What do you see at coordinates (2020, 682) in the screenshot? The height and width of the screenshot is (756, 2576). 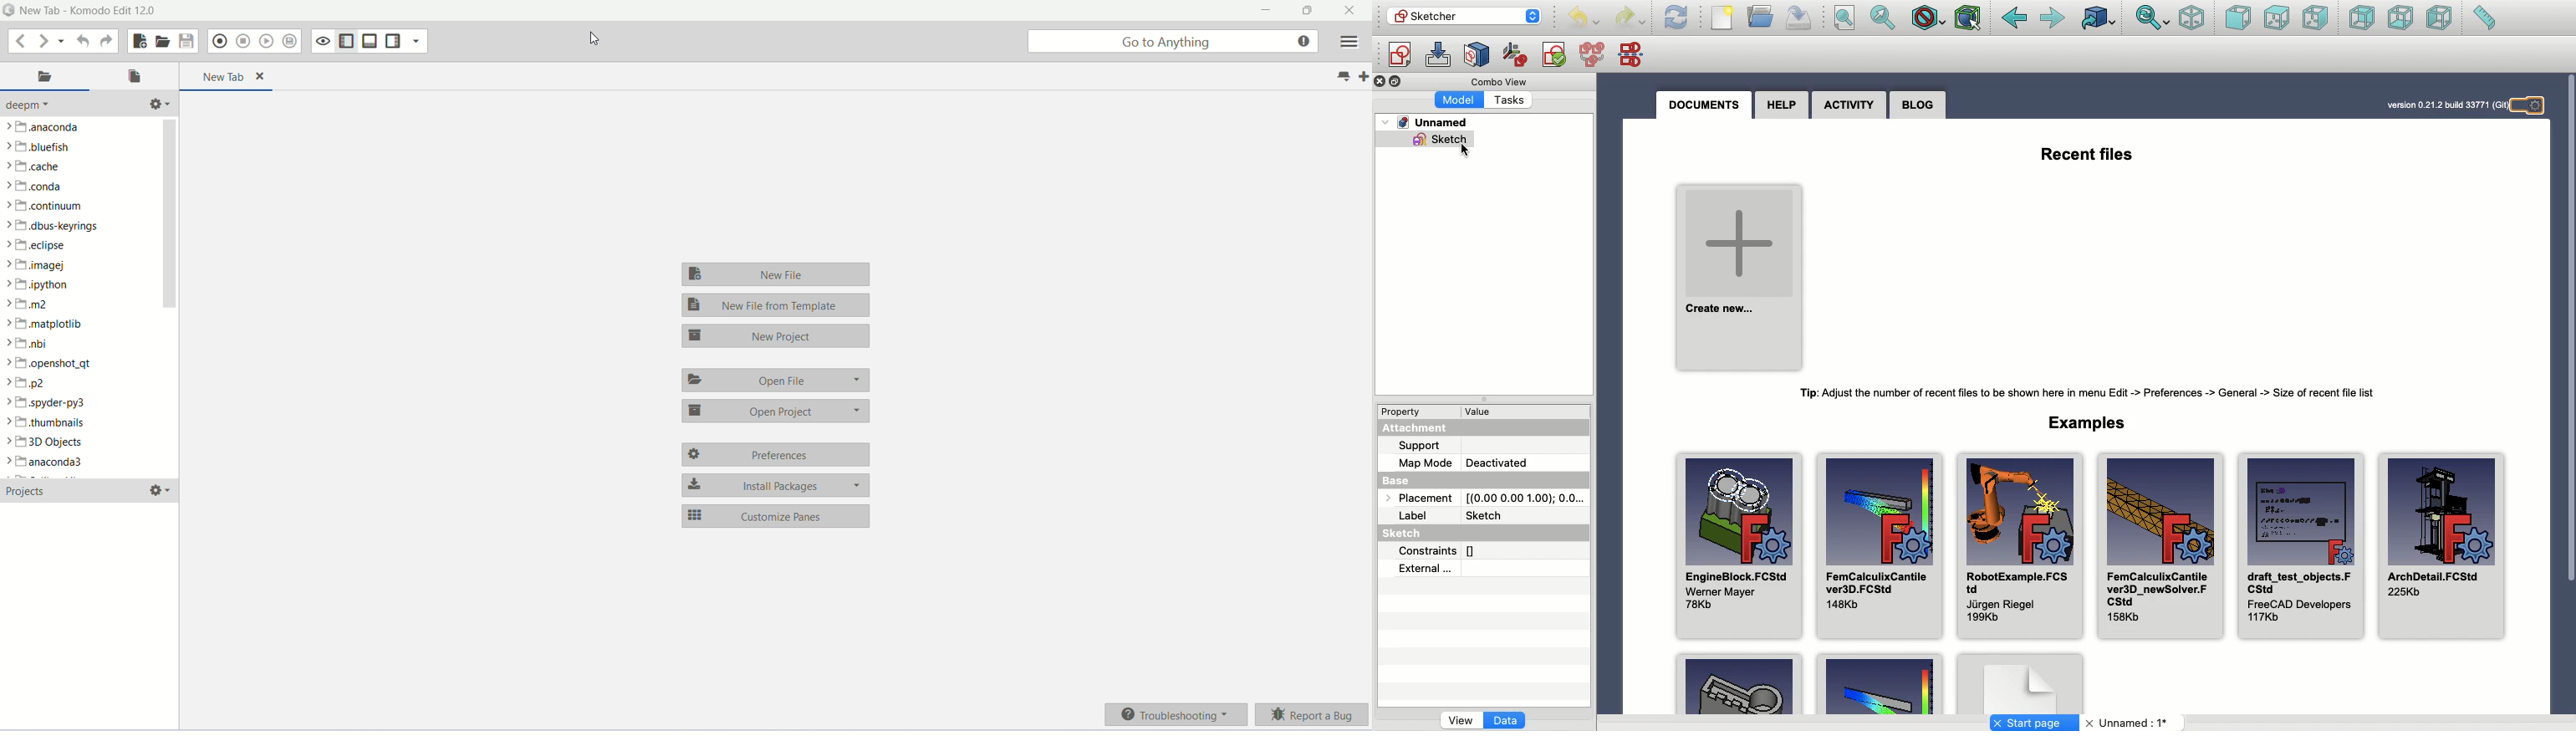 I see `Document` at bounding box center [2020, 682].